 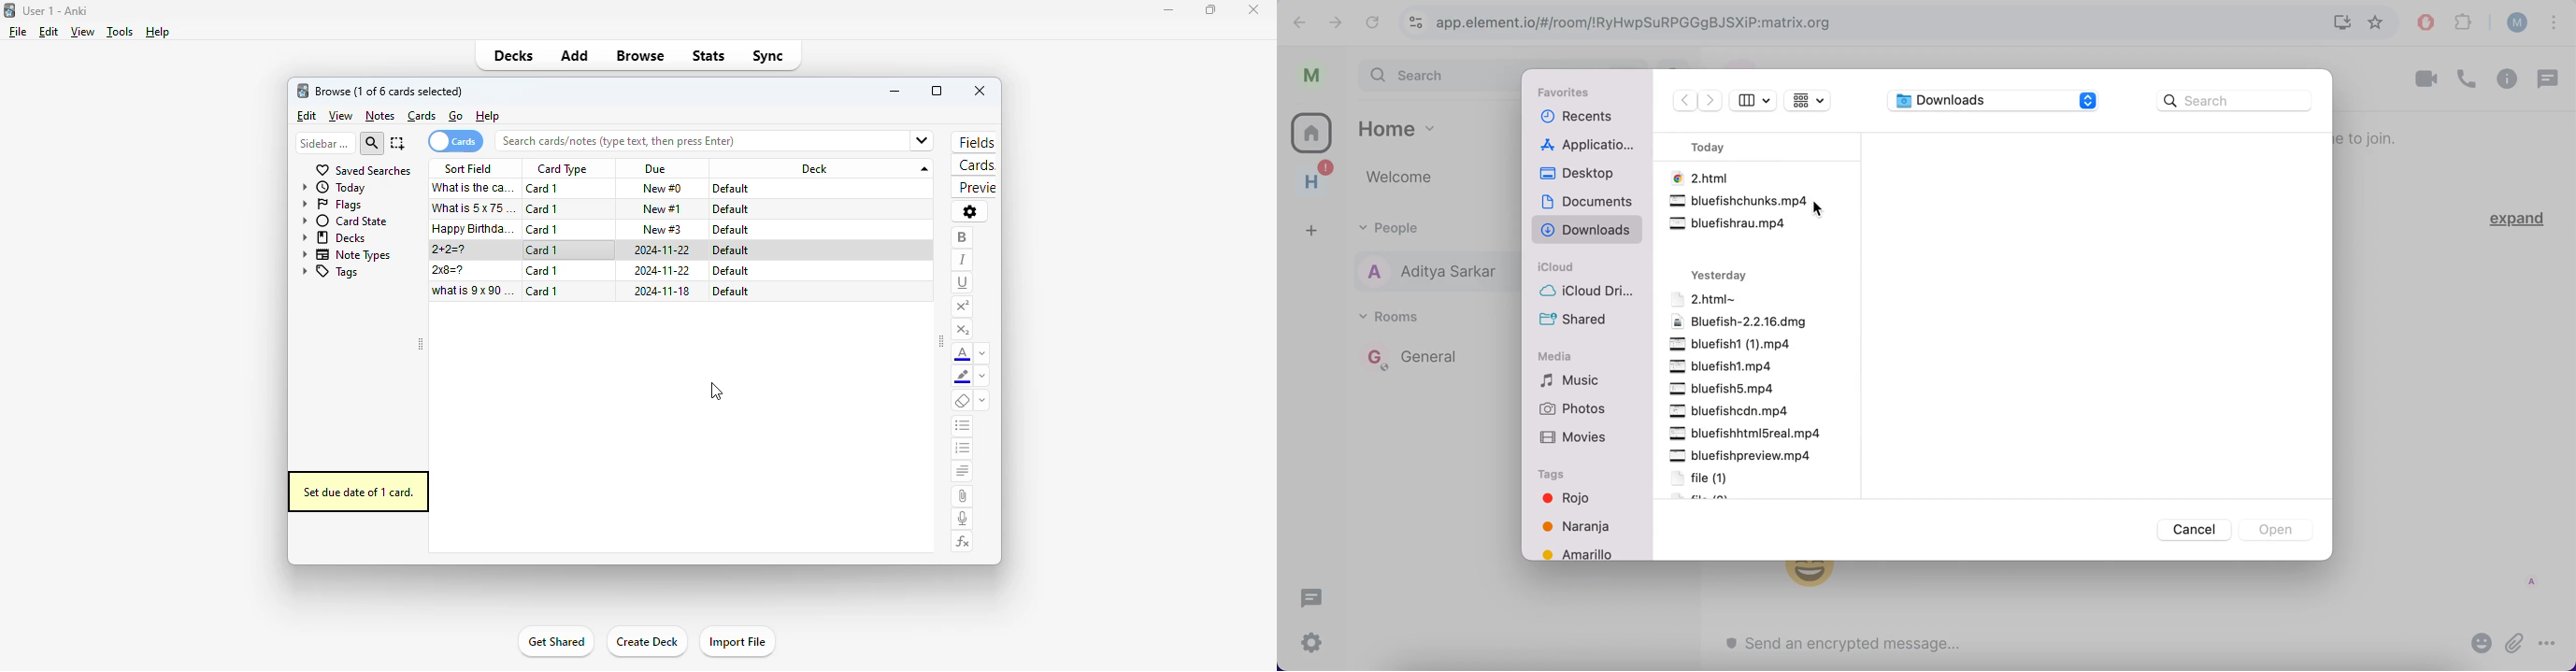 I want to click on note types, so click(x=348, y=254).